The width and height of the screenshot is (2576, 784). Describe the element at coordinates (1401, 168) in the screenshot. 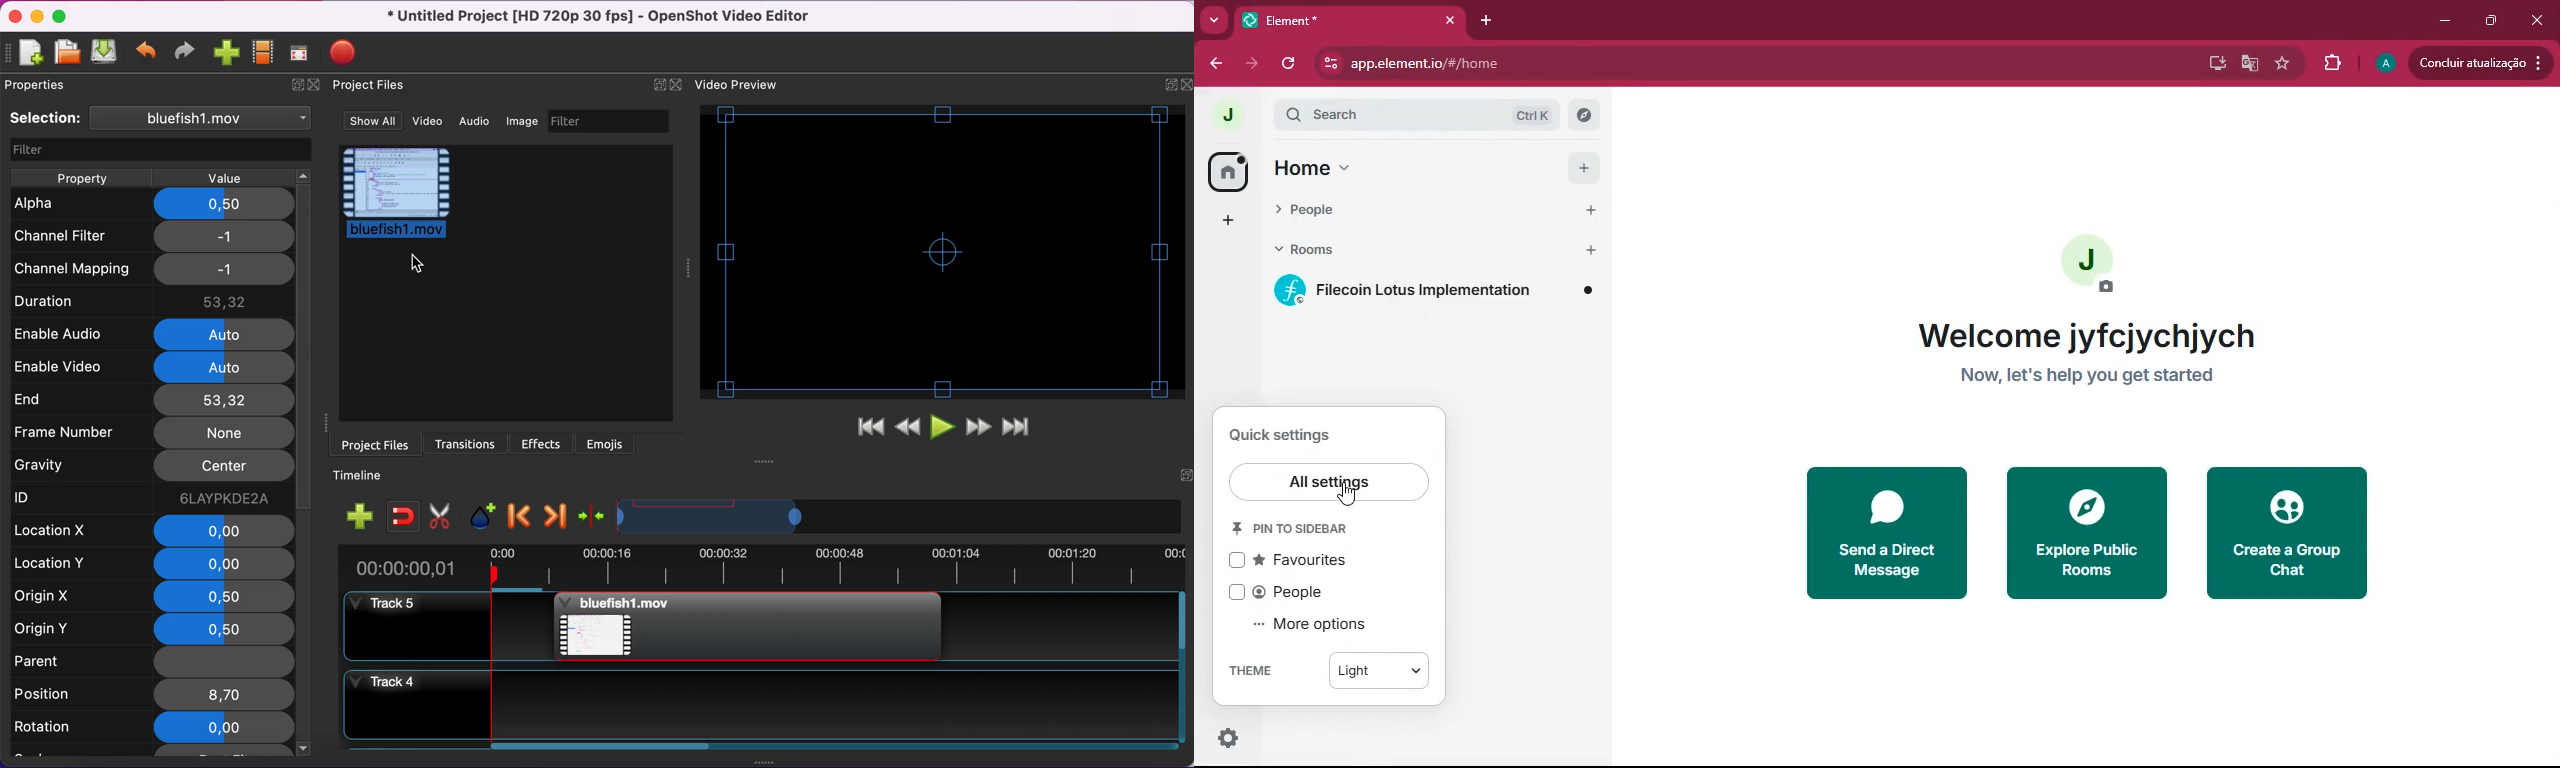

I see `home` at that location.